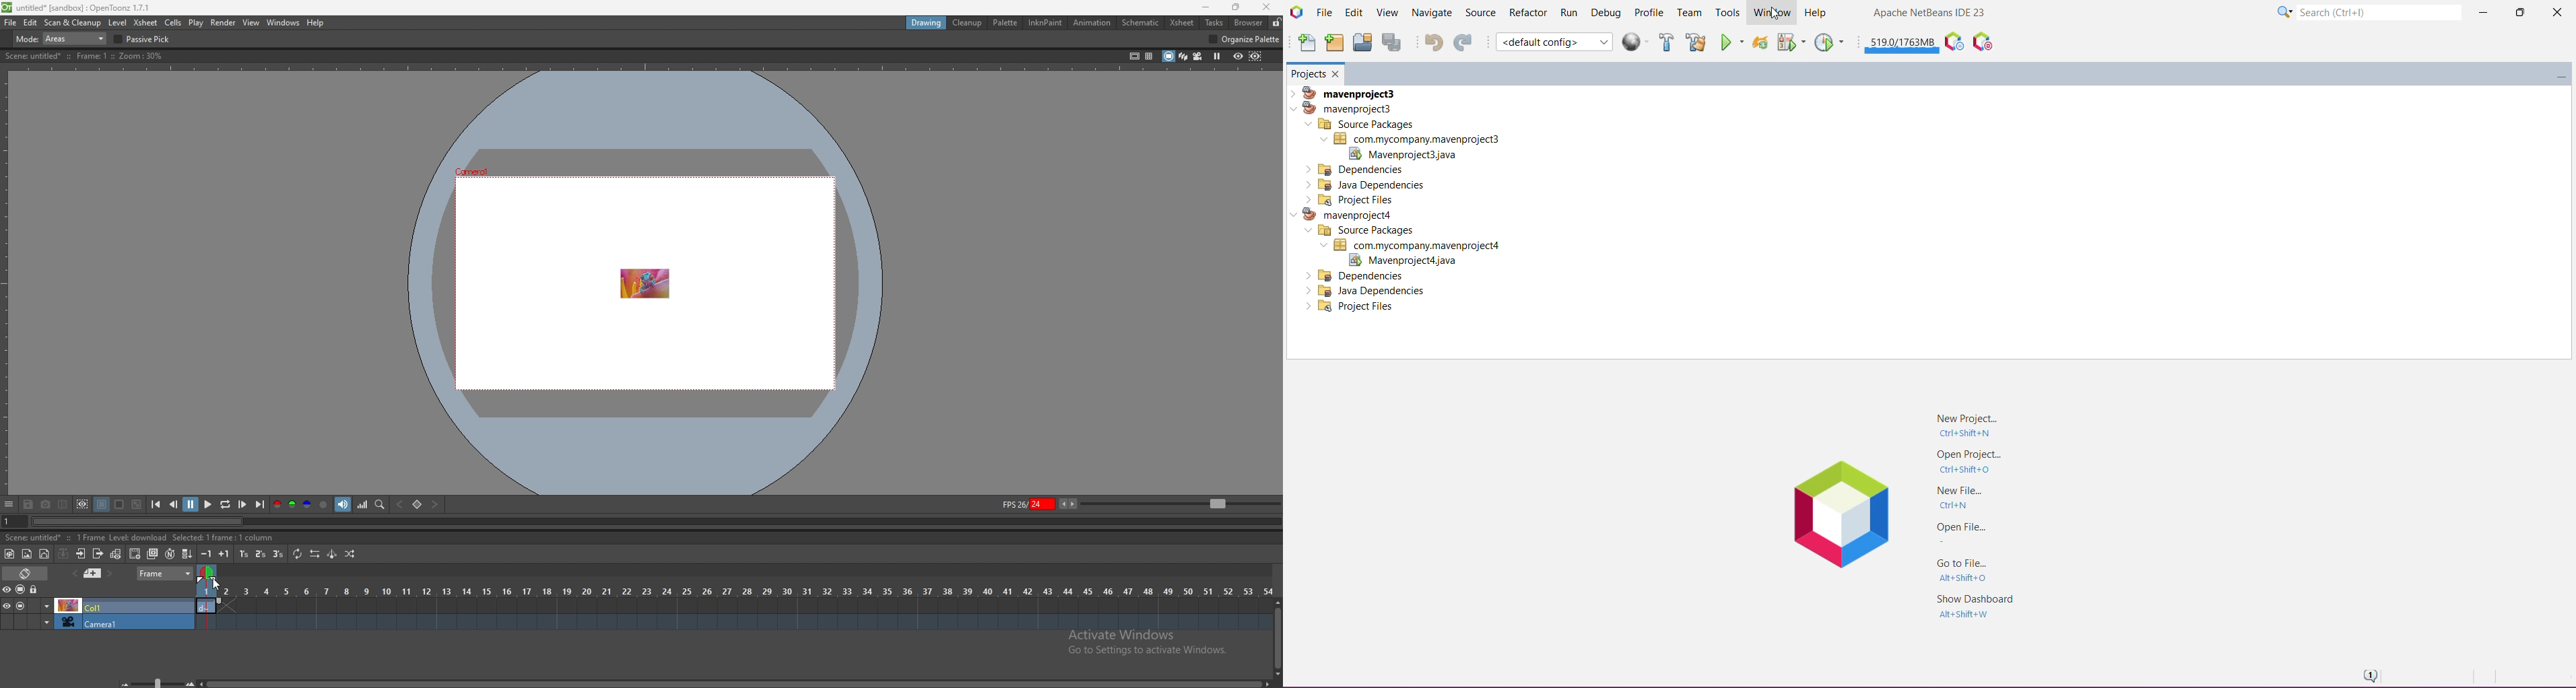 This screenshot has height=700, width=2576. I want to click on fps, so click(1040, 504).